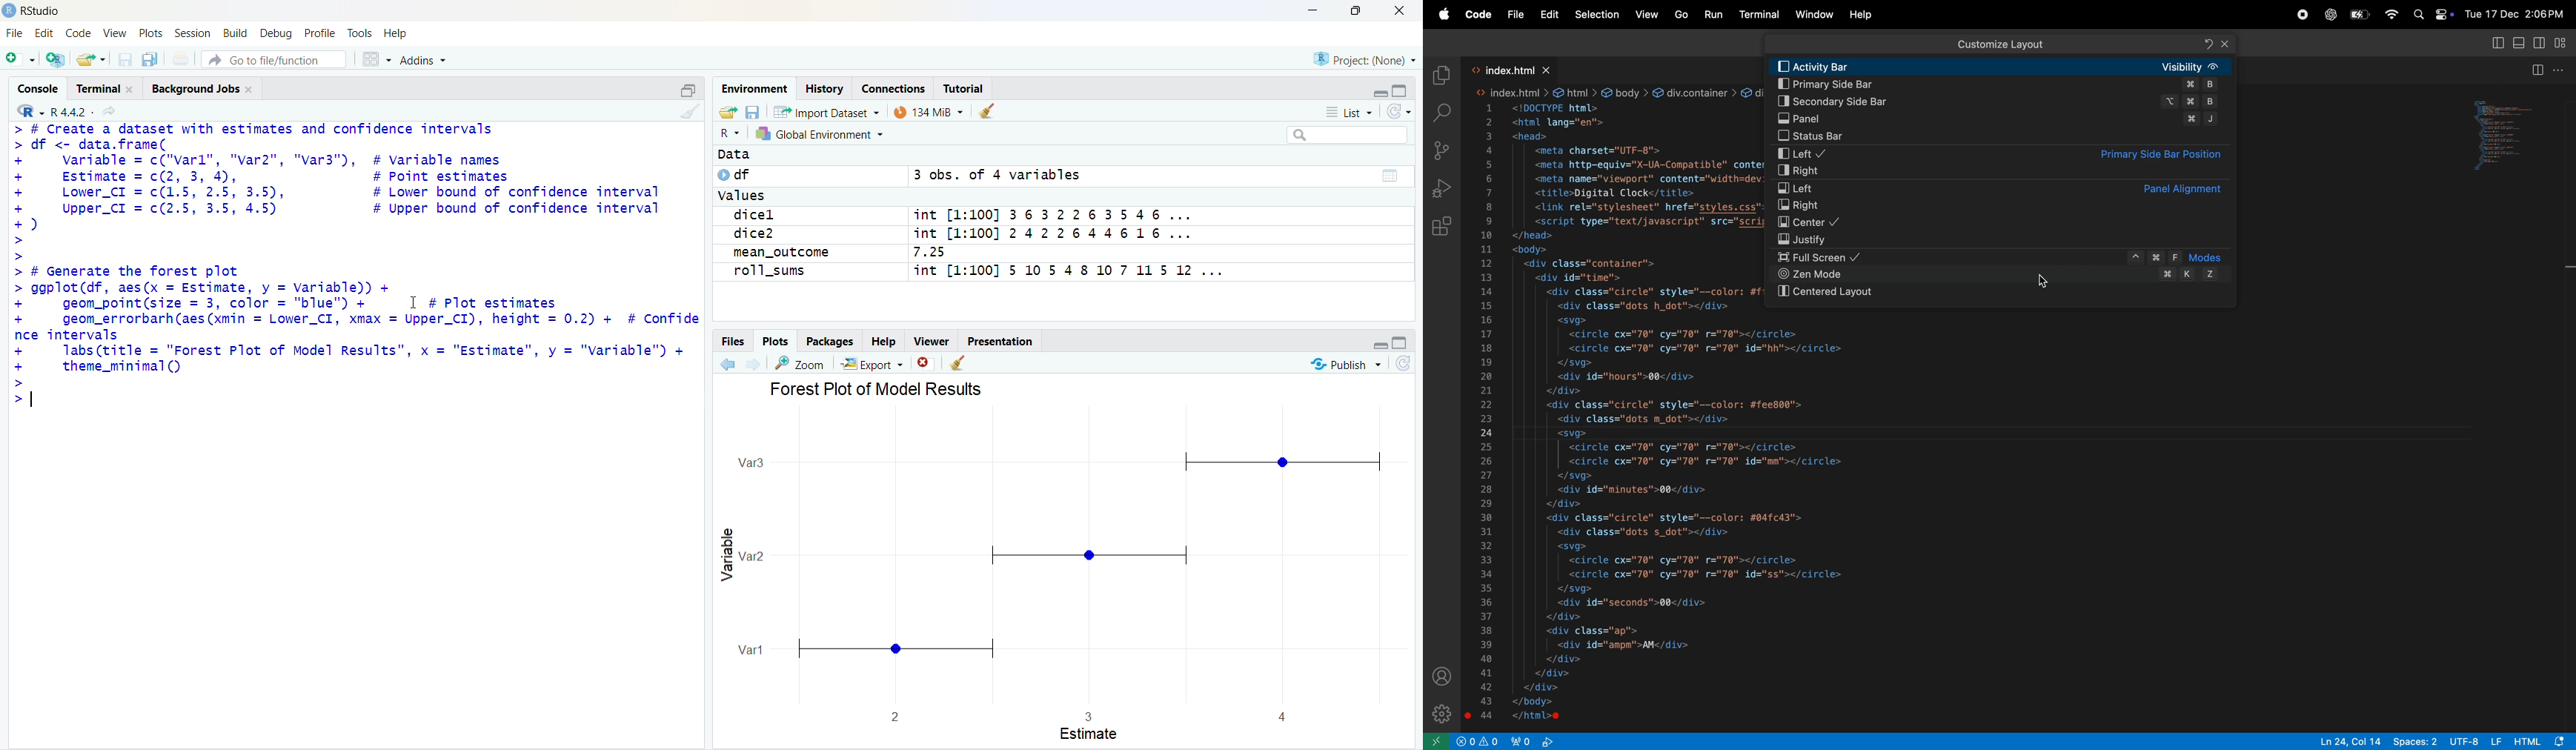 Image resolution: width=2576 pixels, height=756 pixels. Describe the element at coordinates (799, 364) in the screenshot. I see `zoom` at that location.